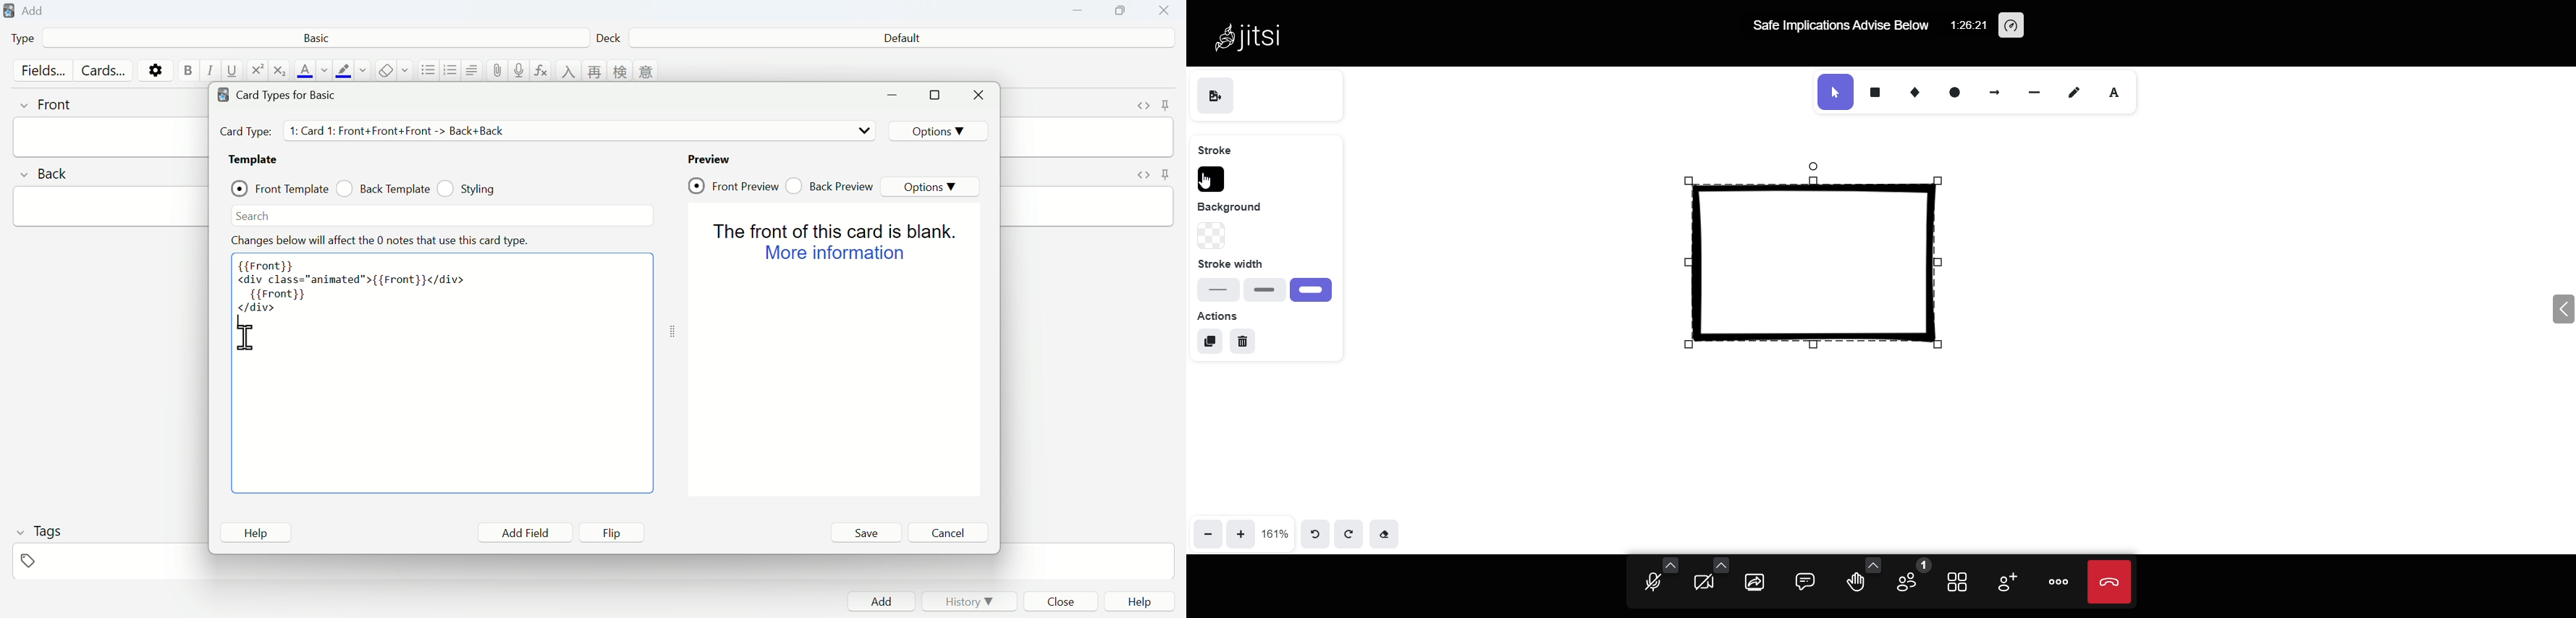 Image resolution: width=2576 pixels, height=644 pixels. What do you see at coordinates (867, 533) in the screenshot?
I see `Save` at bounding box center [867, 533].